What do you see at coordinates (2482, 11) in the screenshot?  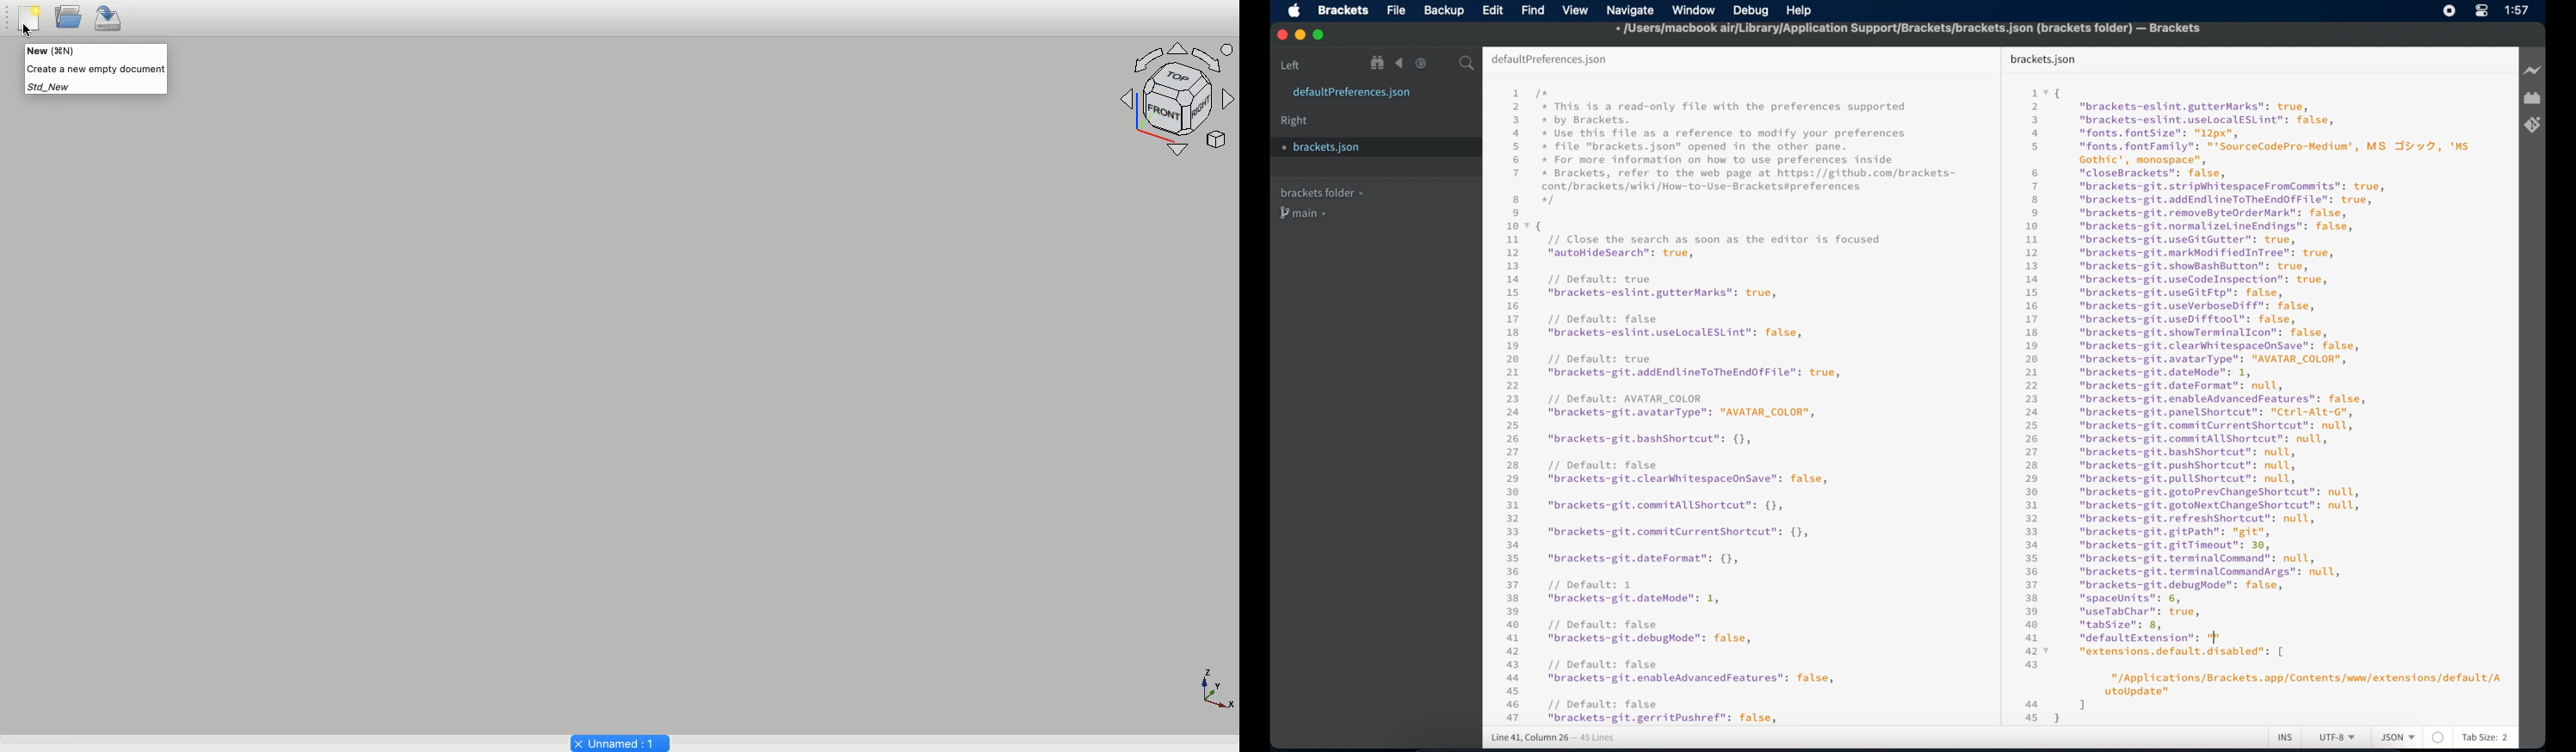 I see `control center` at bounding box center [2482, 11].